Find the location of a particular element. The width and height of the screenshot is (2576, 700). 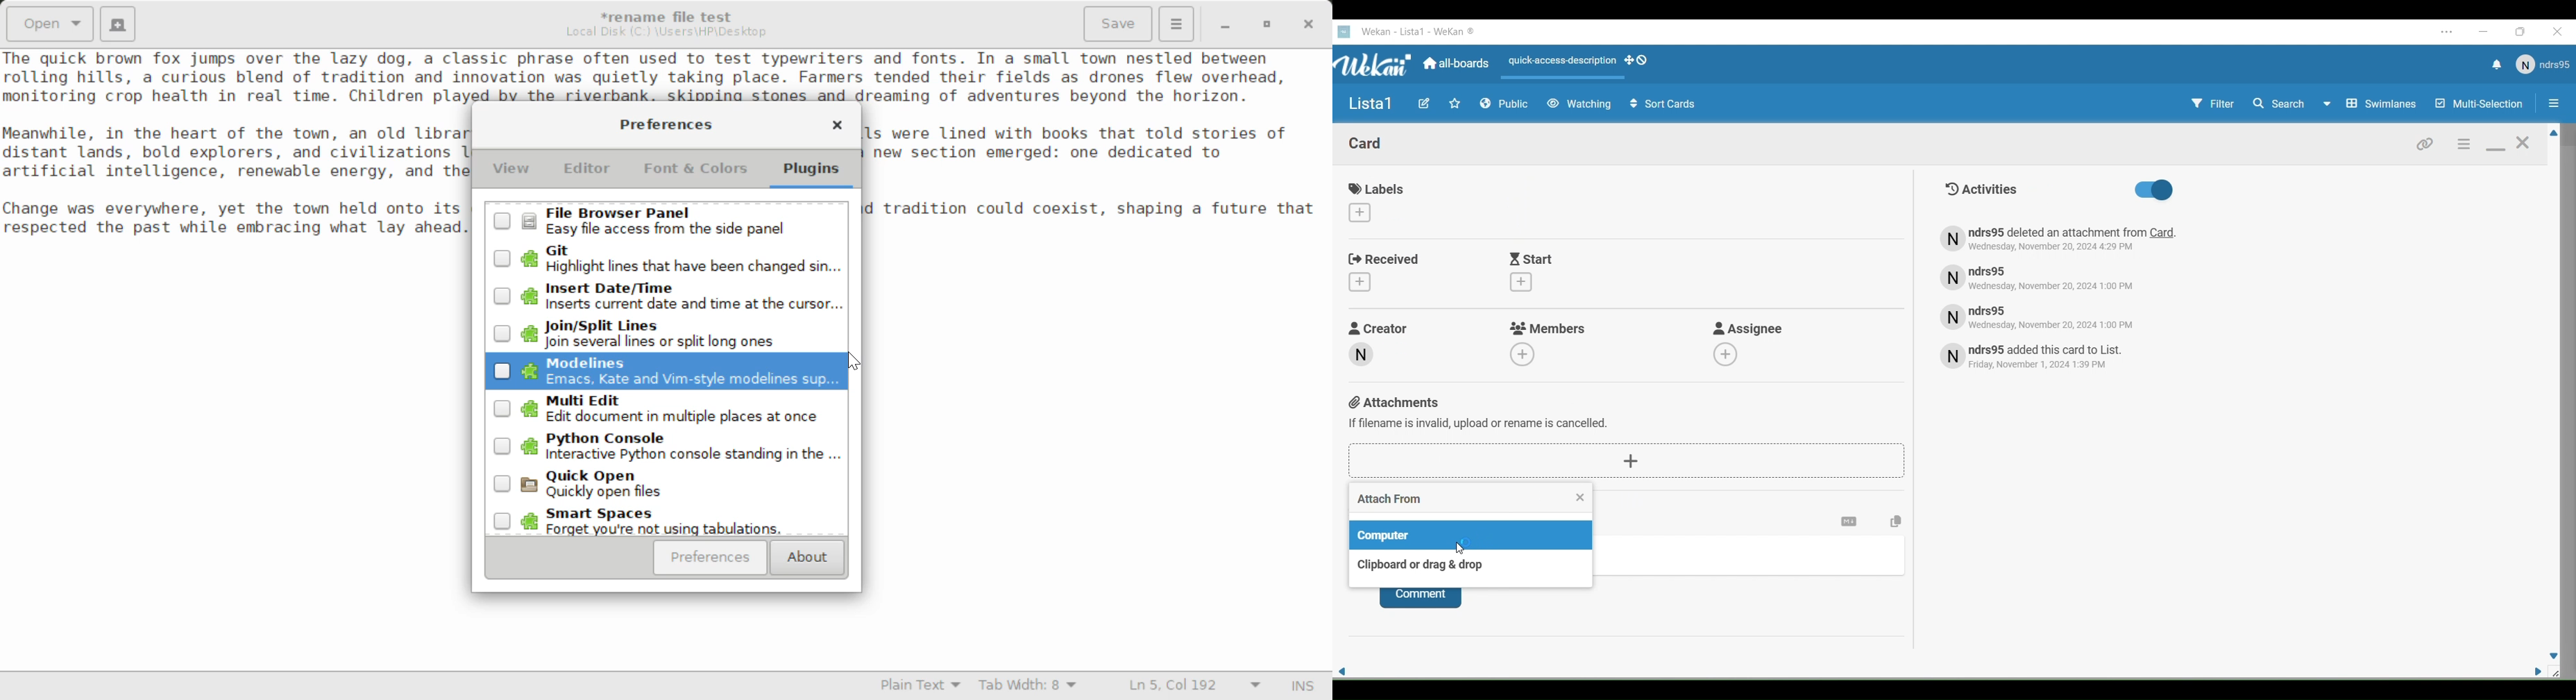

Copy is located at coordinates (1897, 521).